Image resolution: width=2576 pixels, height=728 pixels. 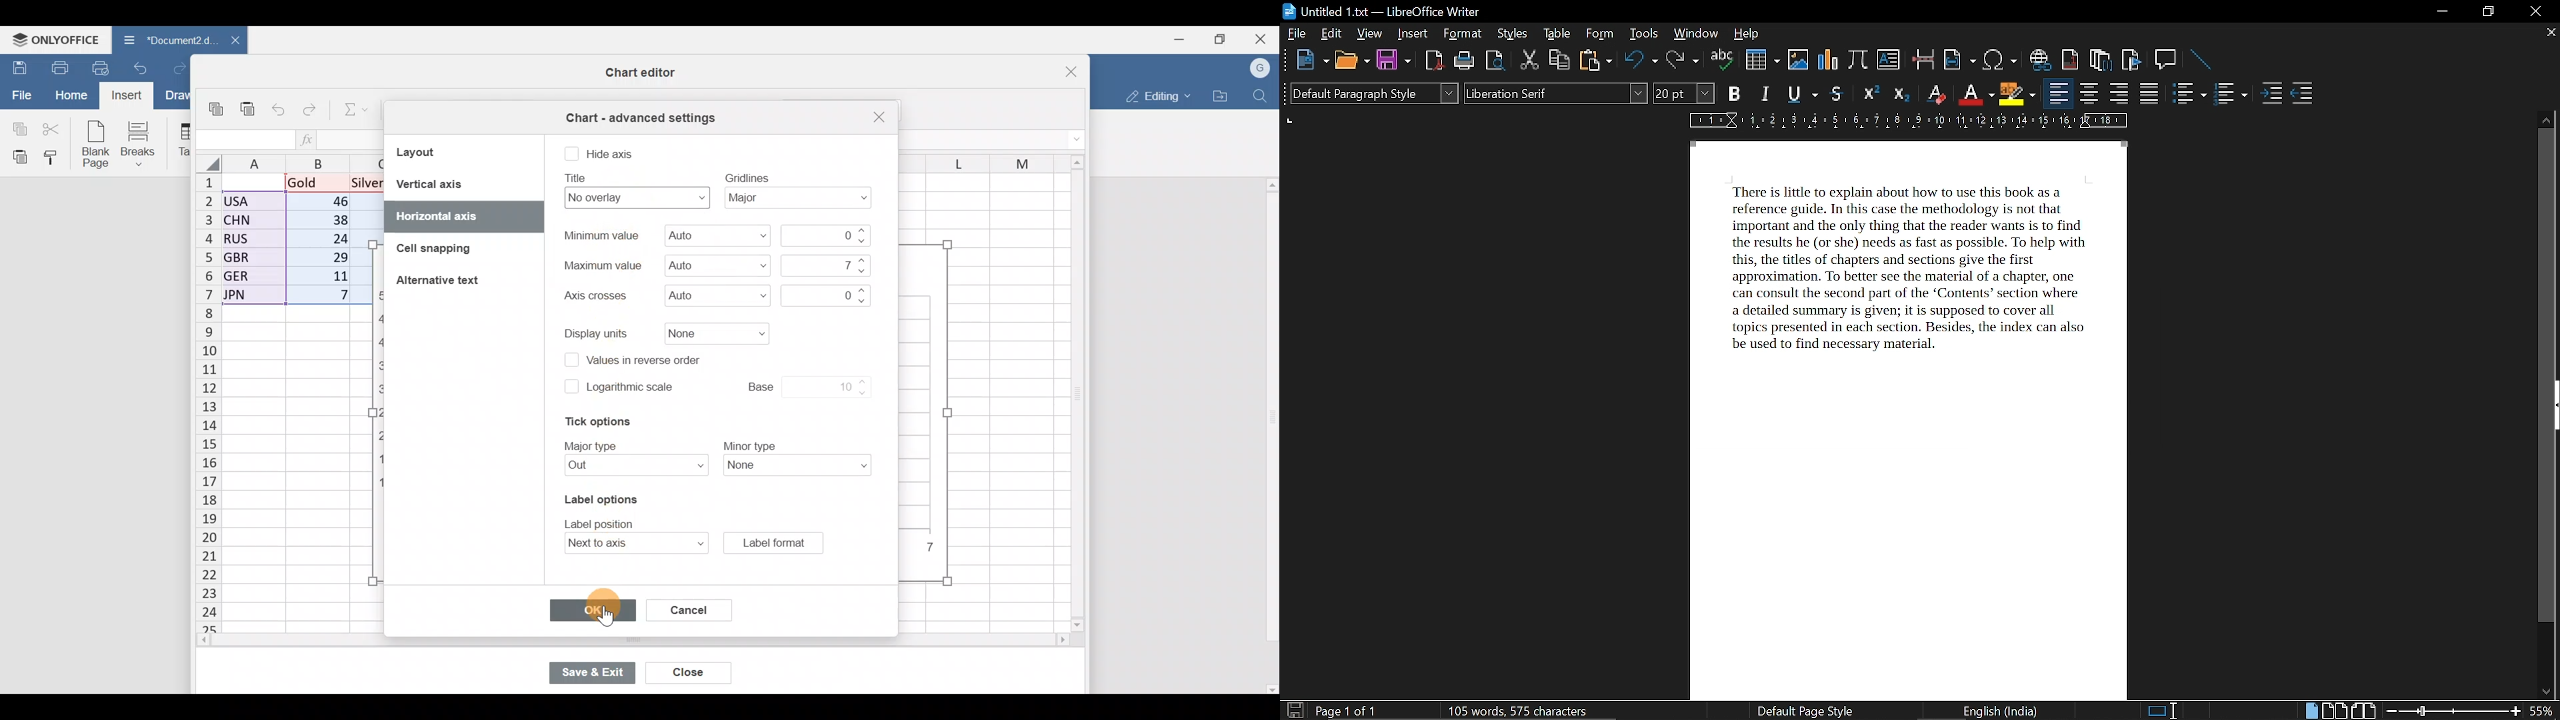 What do you see at coordinates (1297, 33) in the screenshot?
I see `file` at bounding box center [1297, 33].